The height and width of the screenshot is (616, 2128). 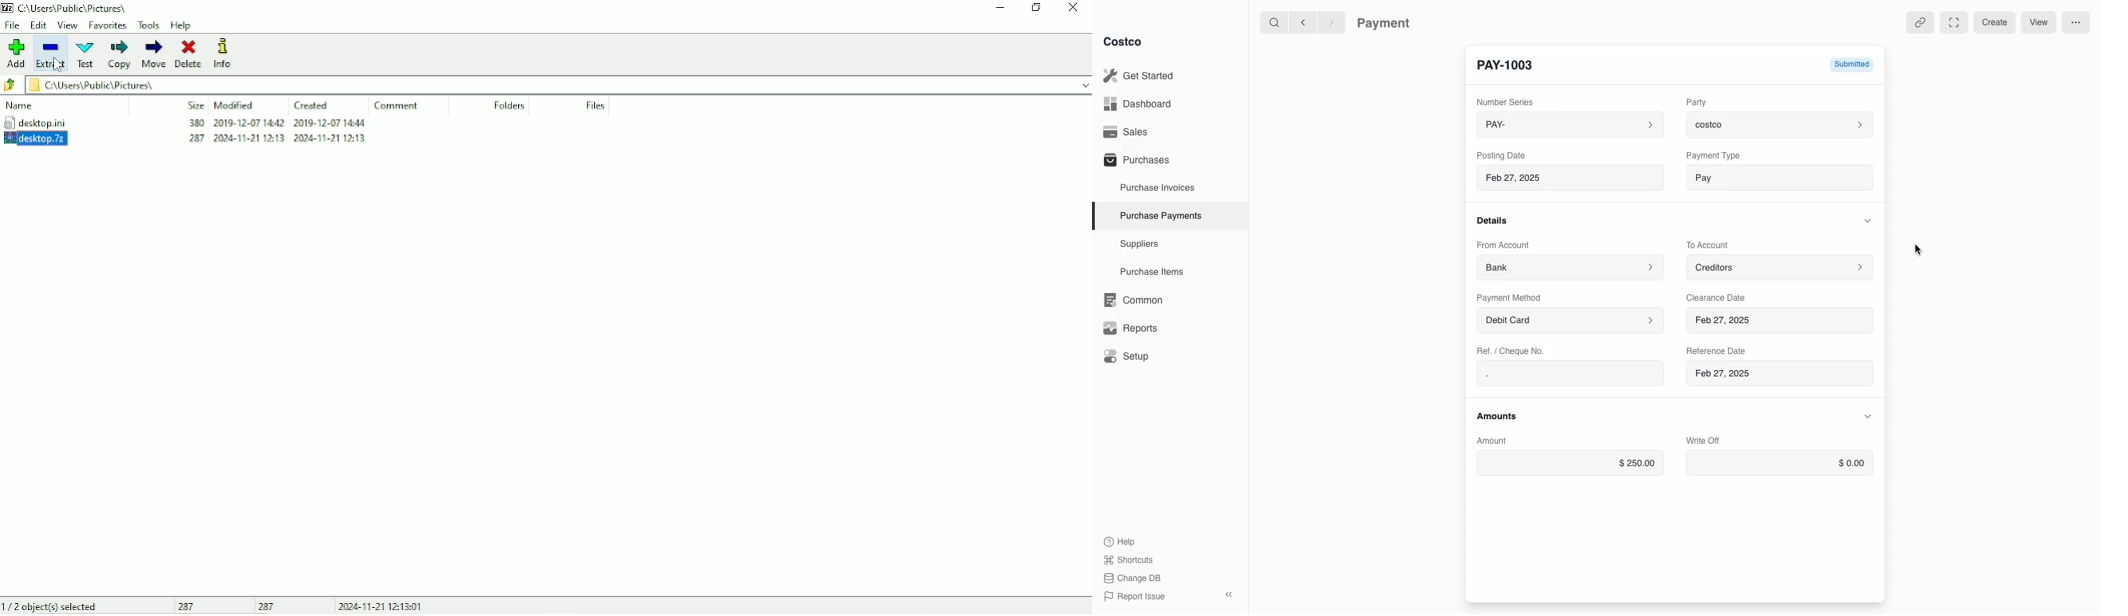 I want to click on Sales, so click(x=1131, y=132).